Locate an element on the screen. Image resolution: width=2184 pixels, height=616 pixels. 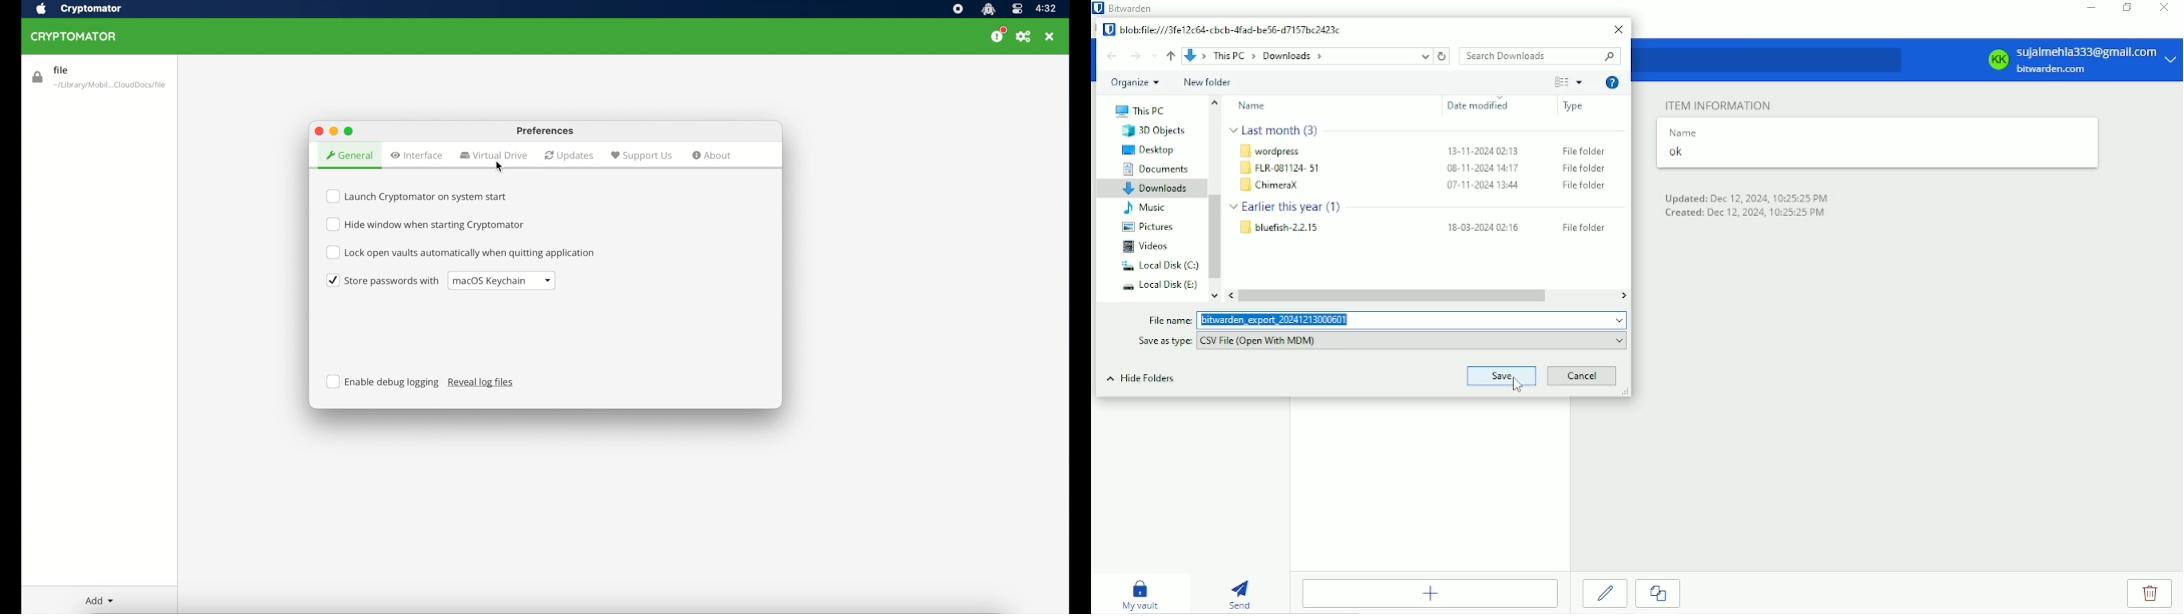
Updated: Dec 12, 2024,    10:25:25 PM is located at coordinates (1750, 197).